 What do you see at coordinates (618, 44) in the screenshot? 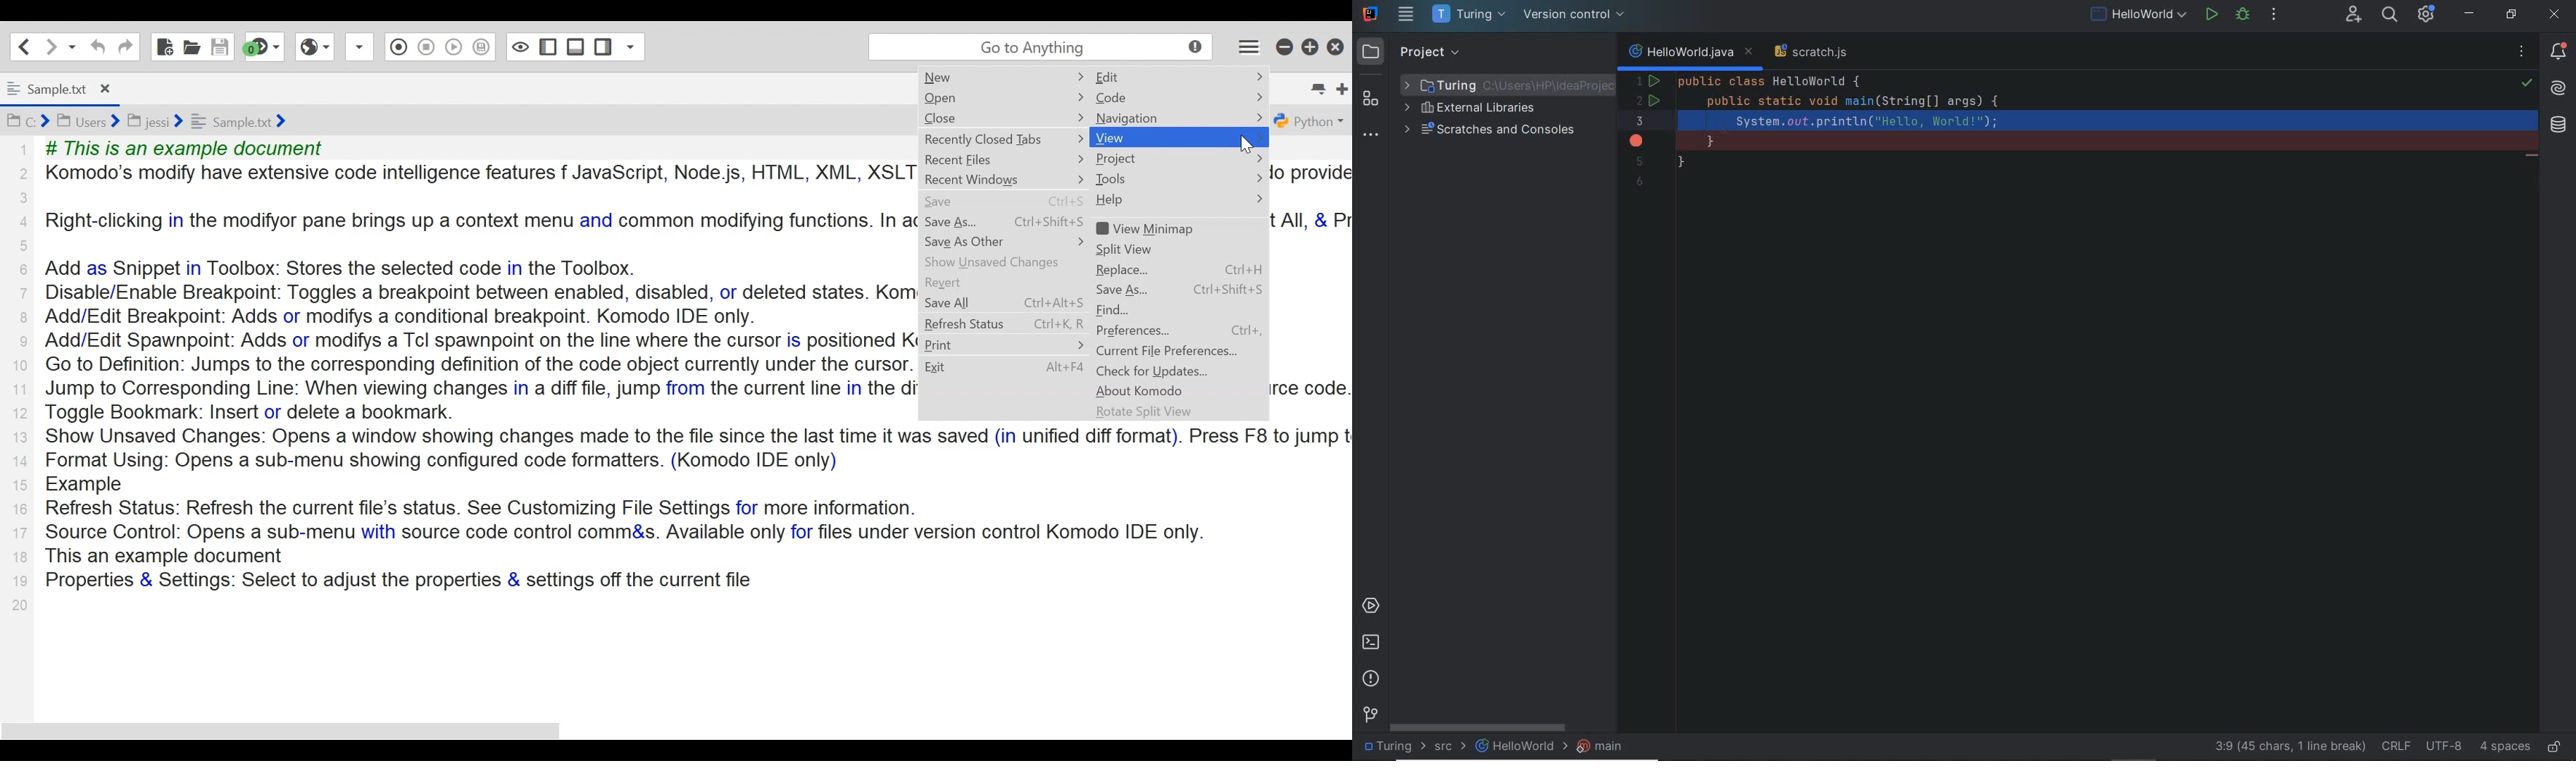
I see `Show specific Sidebar` at bounding box center [618, 44].